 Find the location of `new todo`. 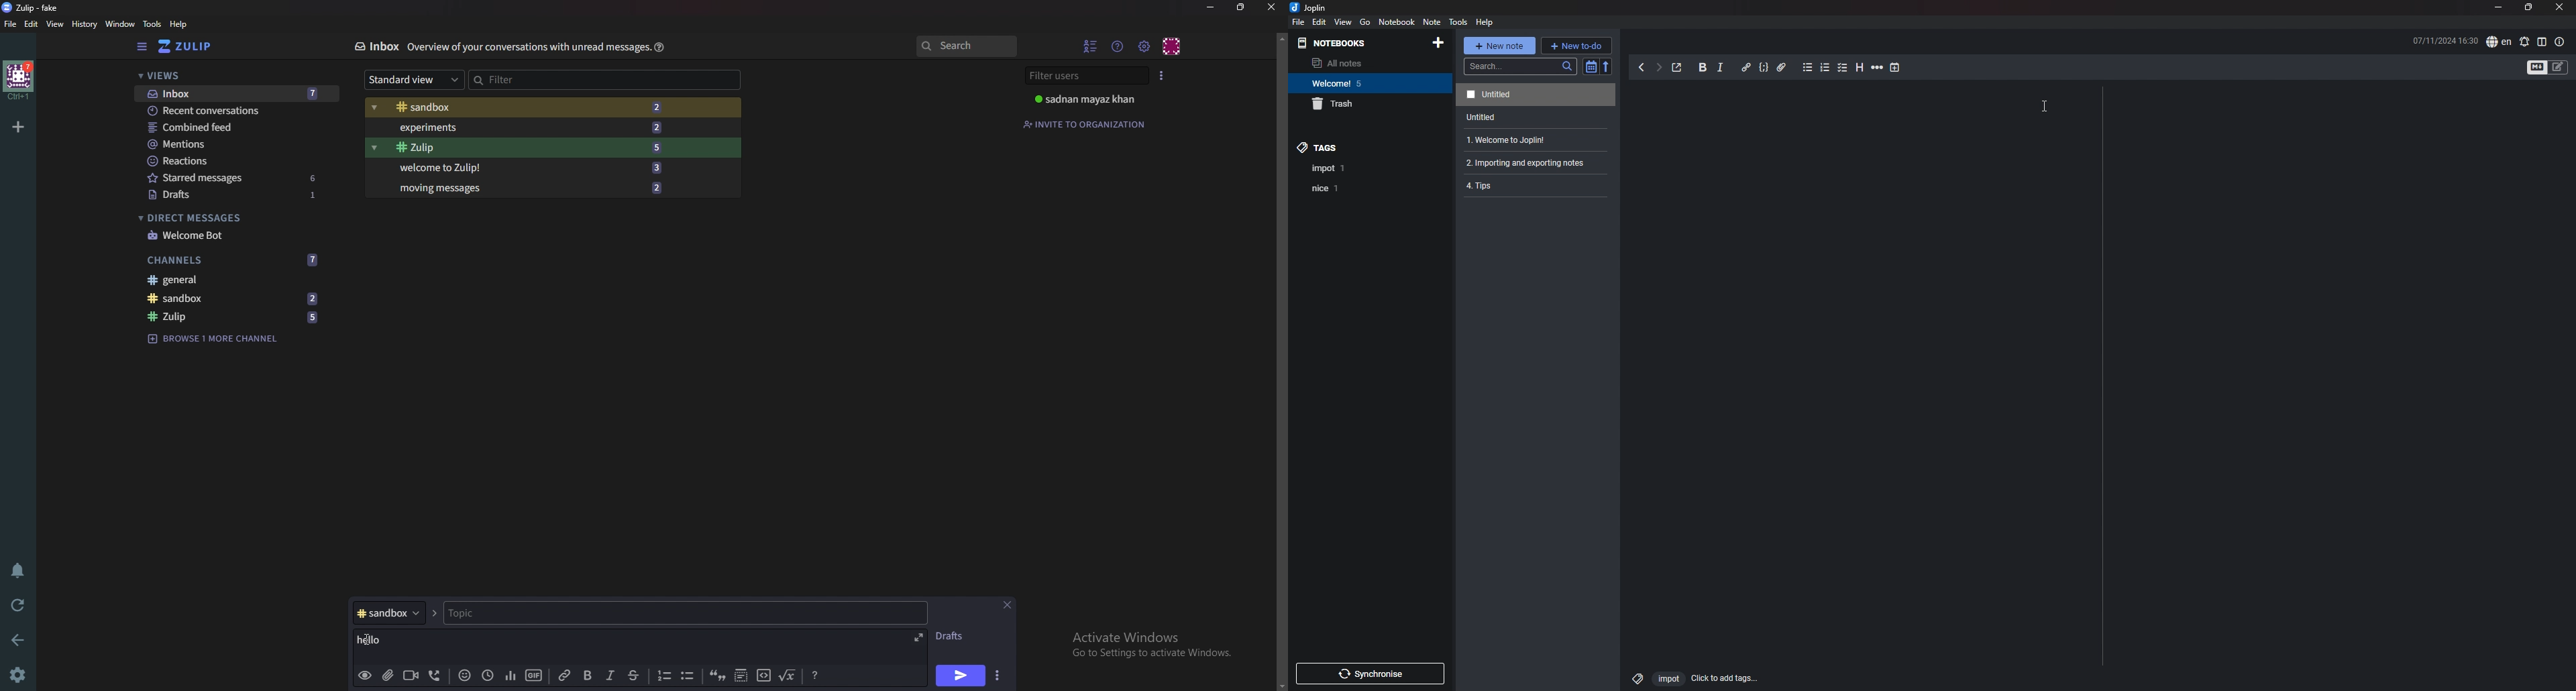

new todo is located at coordinates (1576, 45).